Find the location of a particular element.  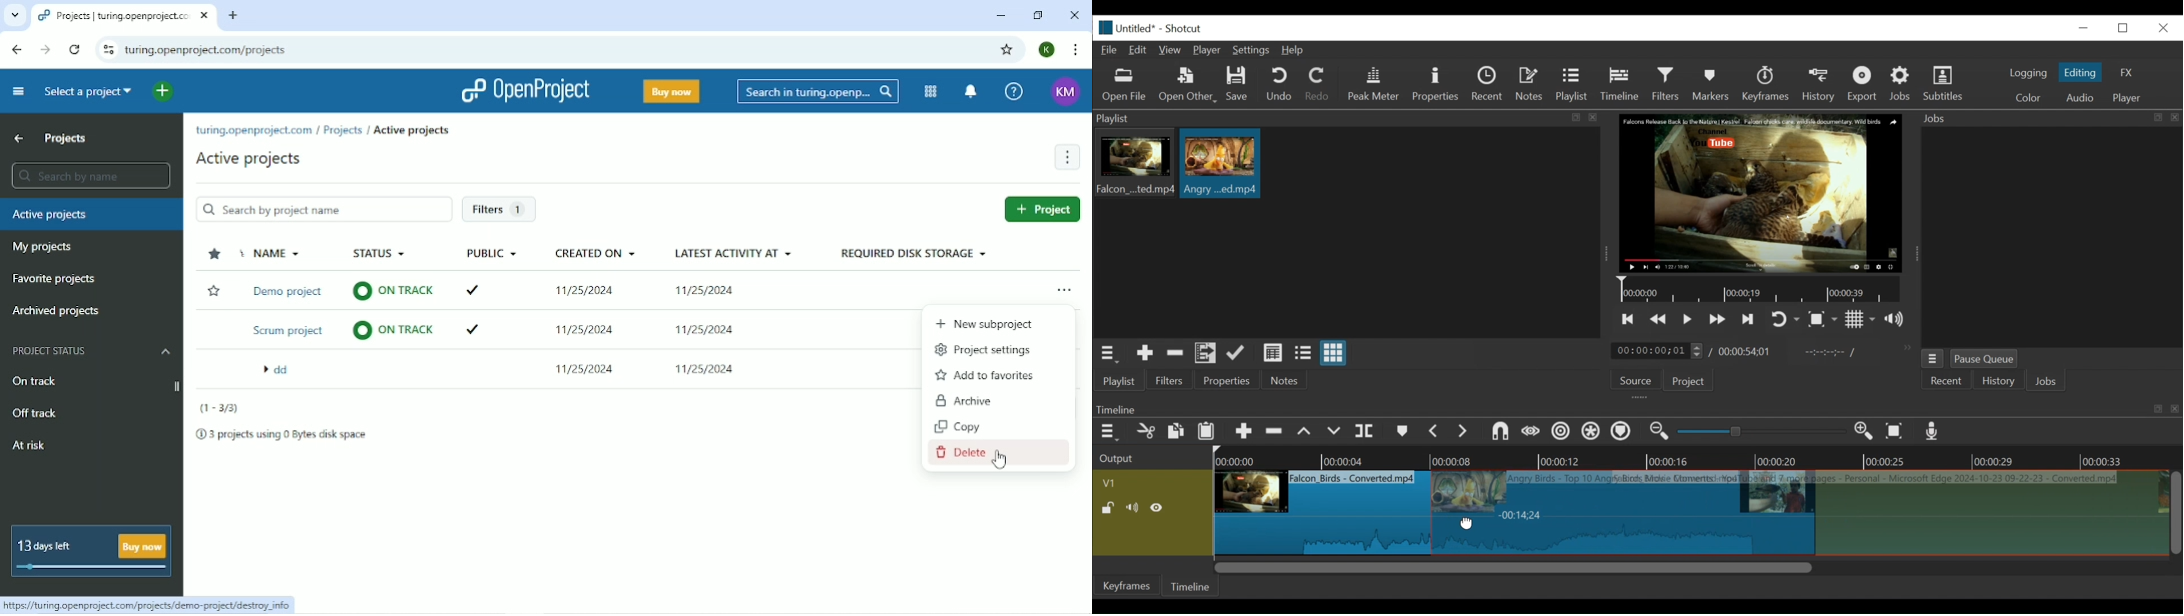

Up is located at coordinates (19, 139).